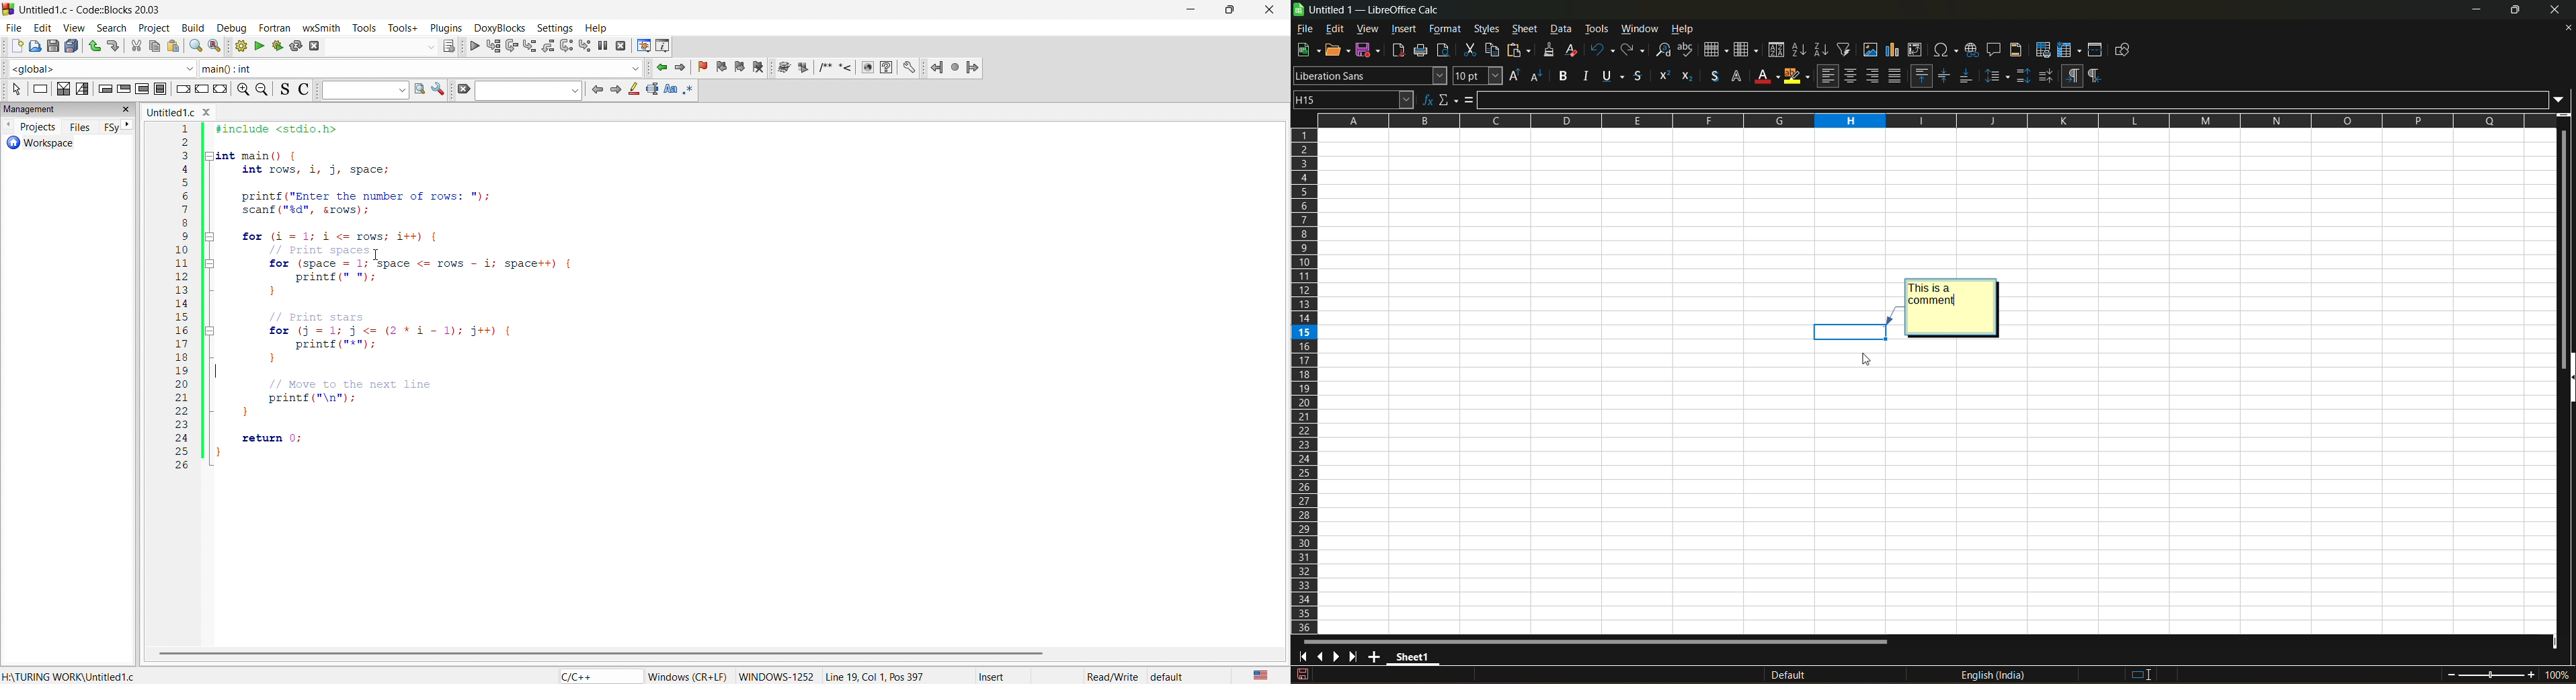  I want to click on run, so click(257, 45).